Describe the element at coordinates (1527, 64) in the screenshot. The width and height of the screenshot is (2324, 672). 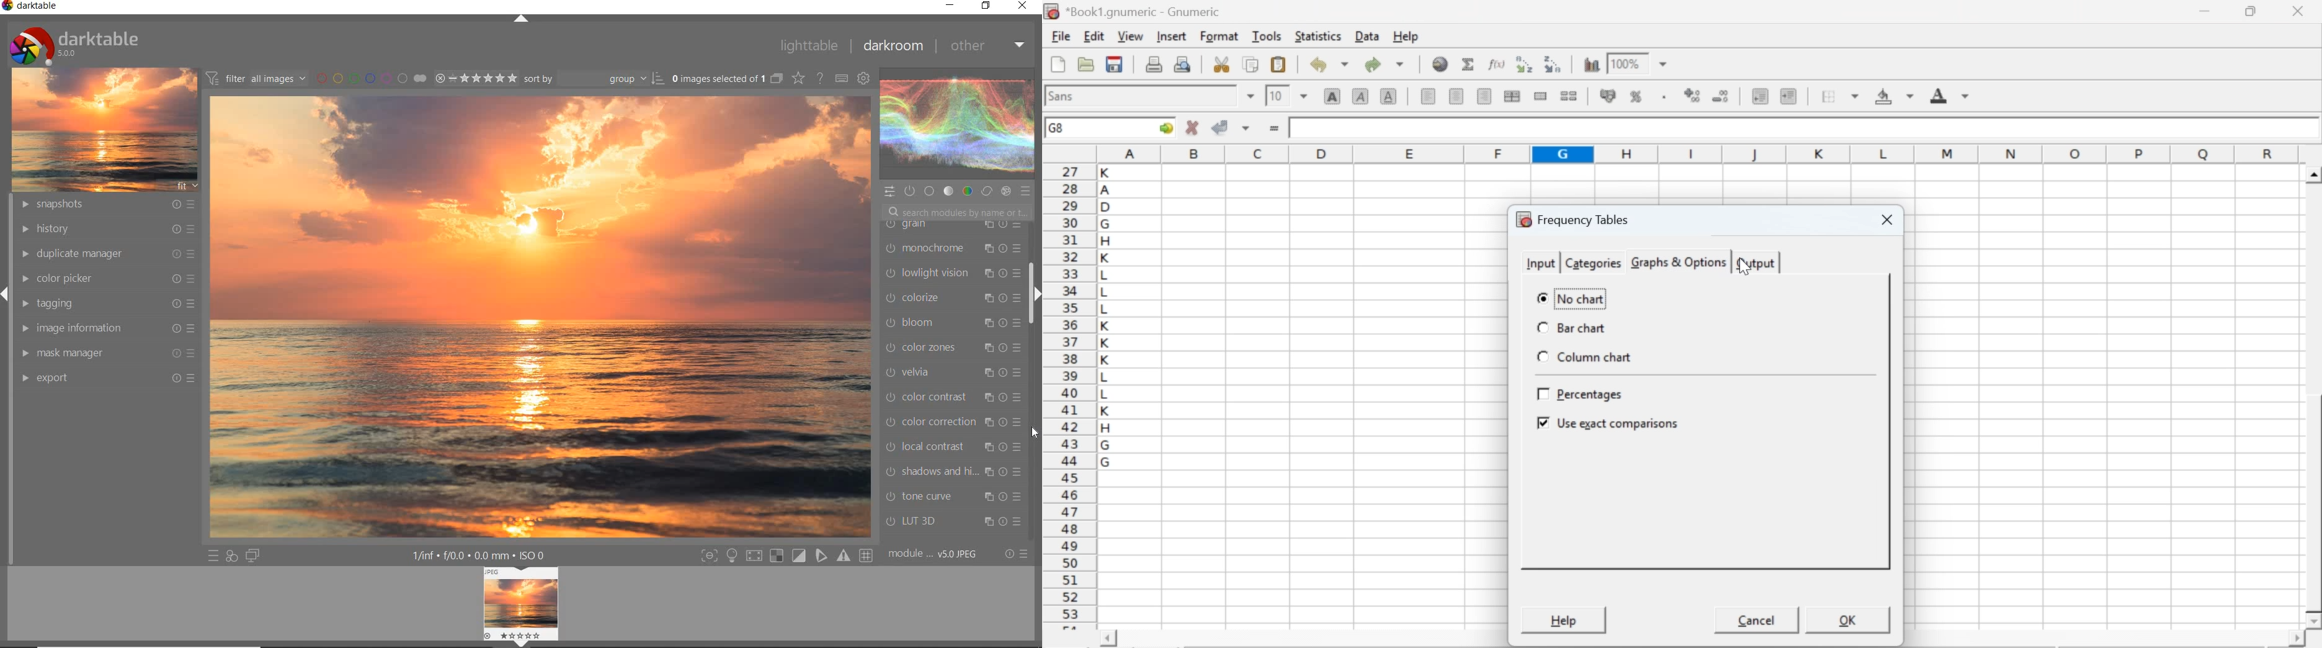
I see `Sort the selected region in ascending order based on the first column selected` at that location.